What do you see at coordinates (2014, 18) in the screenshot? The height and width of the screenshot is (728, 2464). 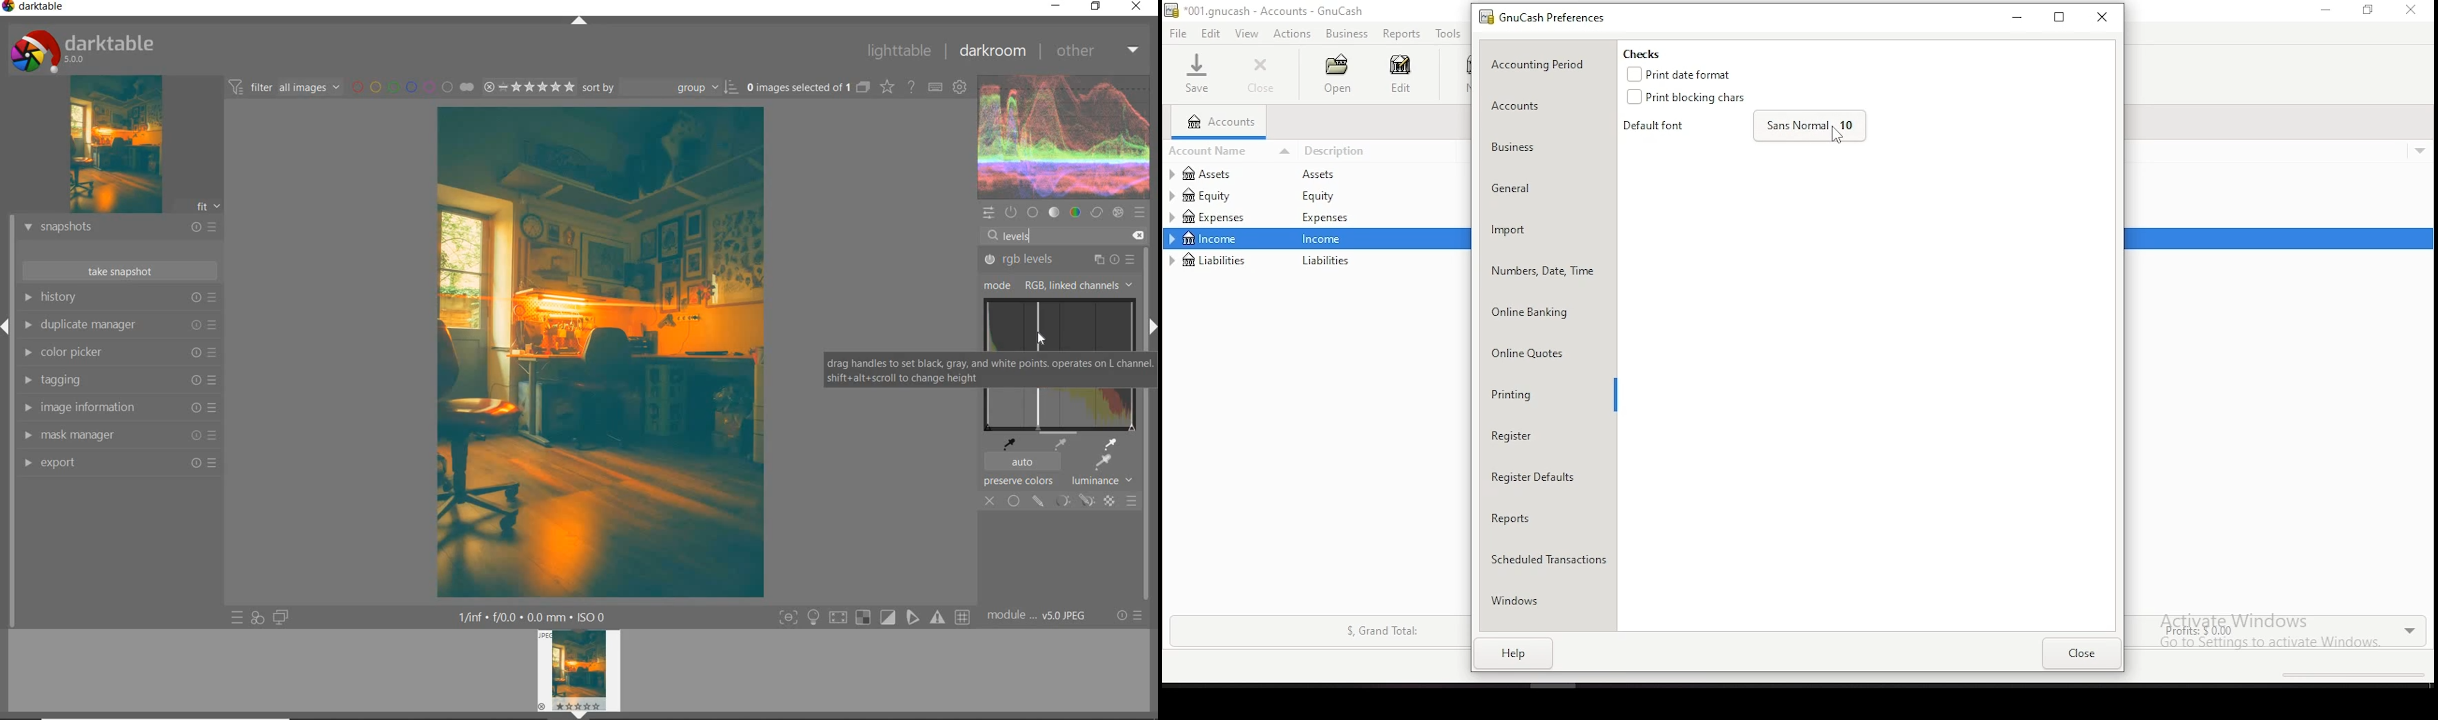 I see `minimize` at bounding box center [2014, 18].